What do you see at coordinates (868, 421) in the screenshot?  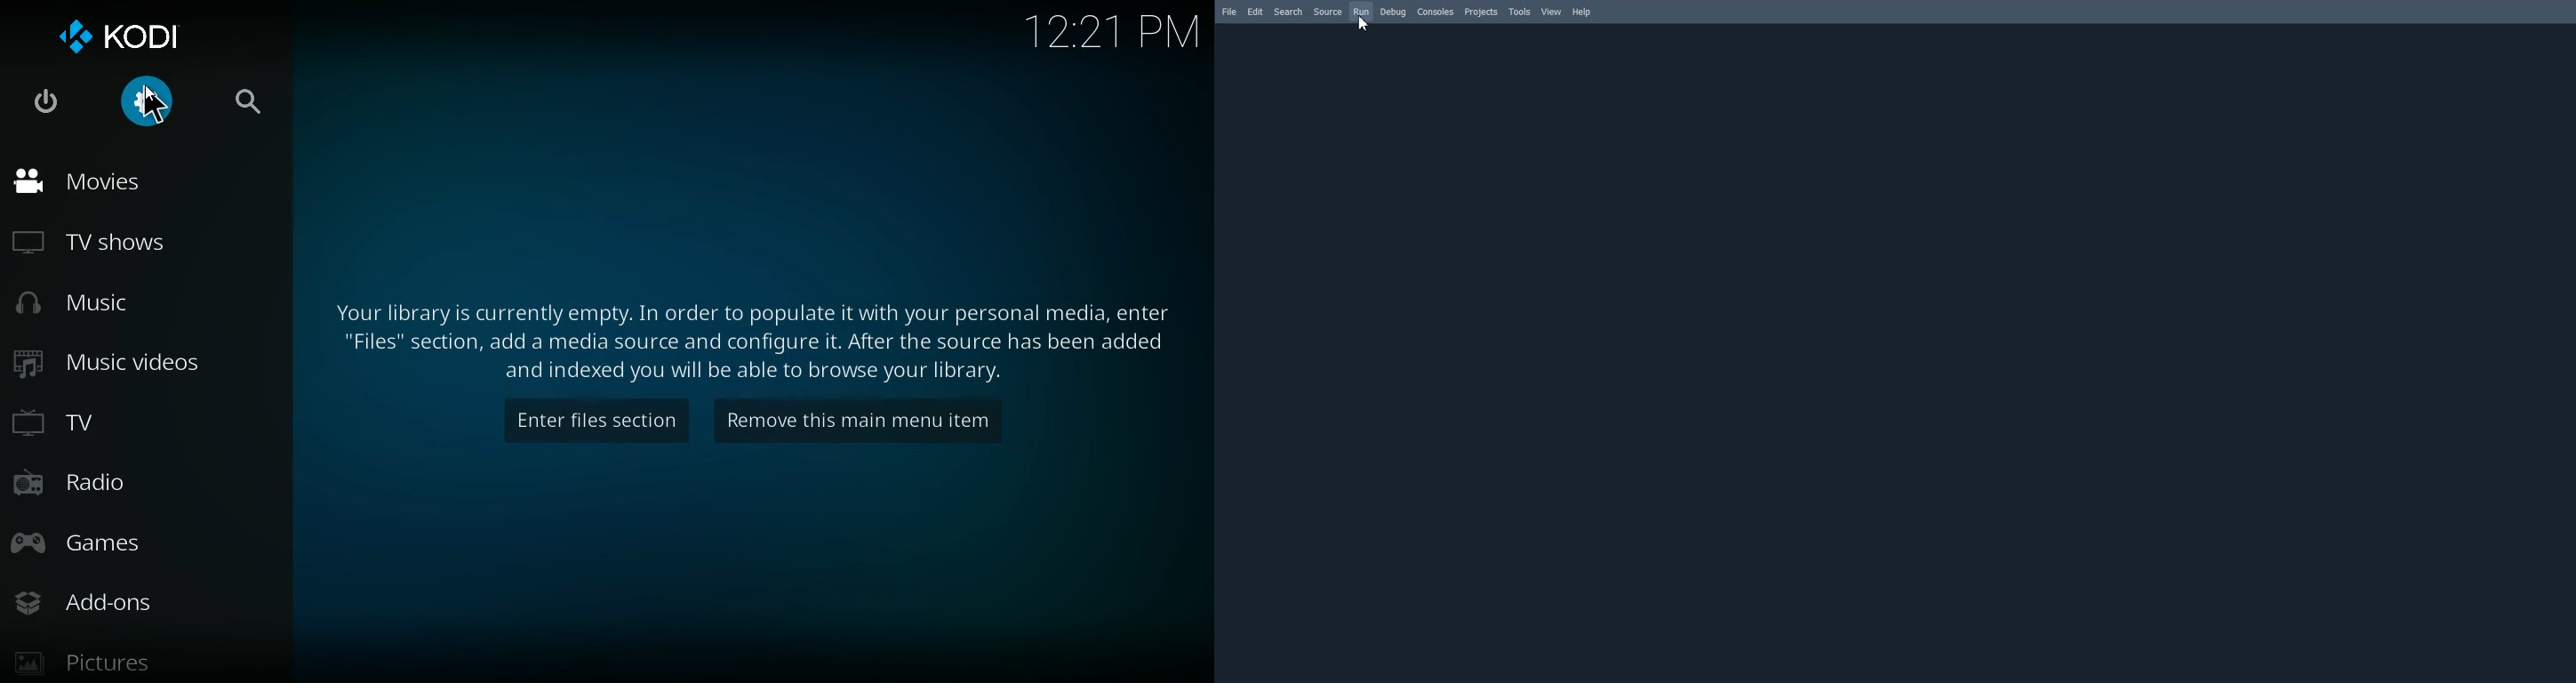 I see `remove this main menu item` at bounding box center [868, 421].